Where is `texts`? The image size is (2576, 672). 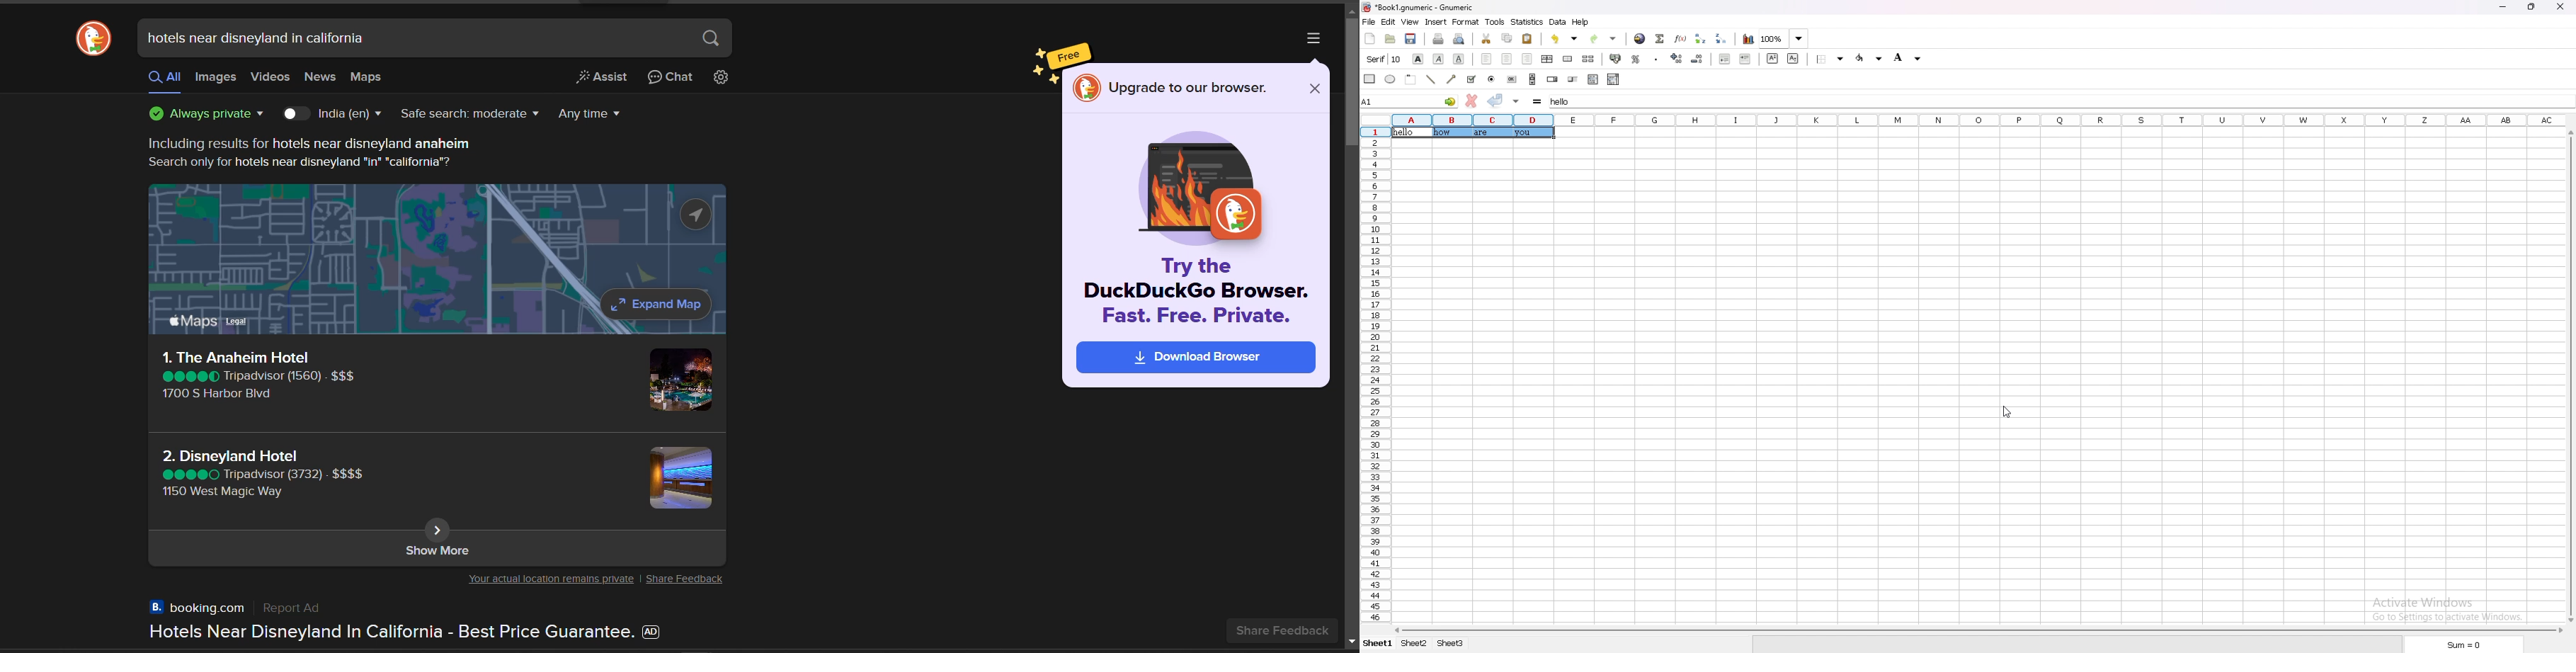 texts is located at coordinates (1477, 131).